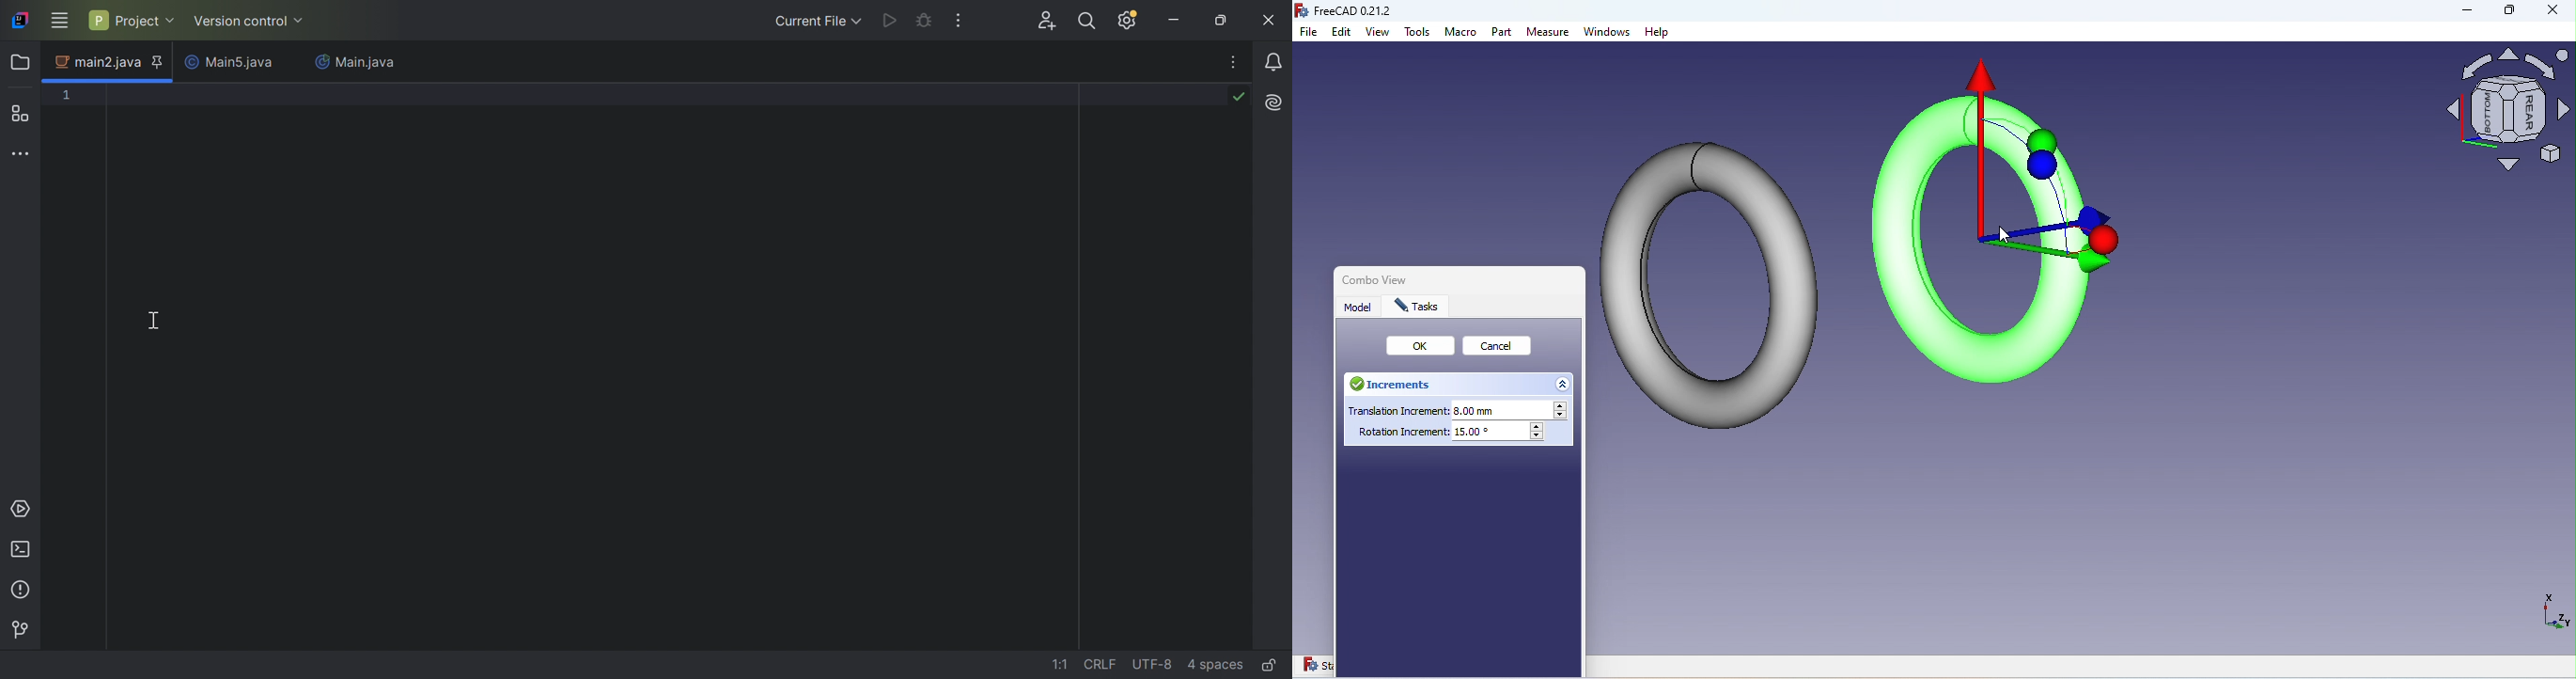 The width and height of the screenshot is (2576, 700). What do you see at coordinates (1563, 406) in the screenshot?
I see `Increase translation increment` at bounding box center [1563, 406].